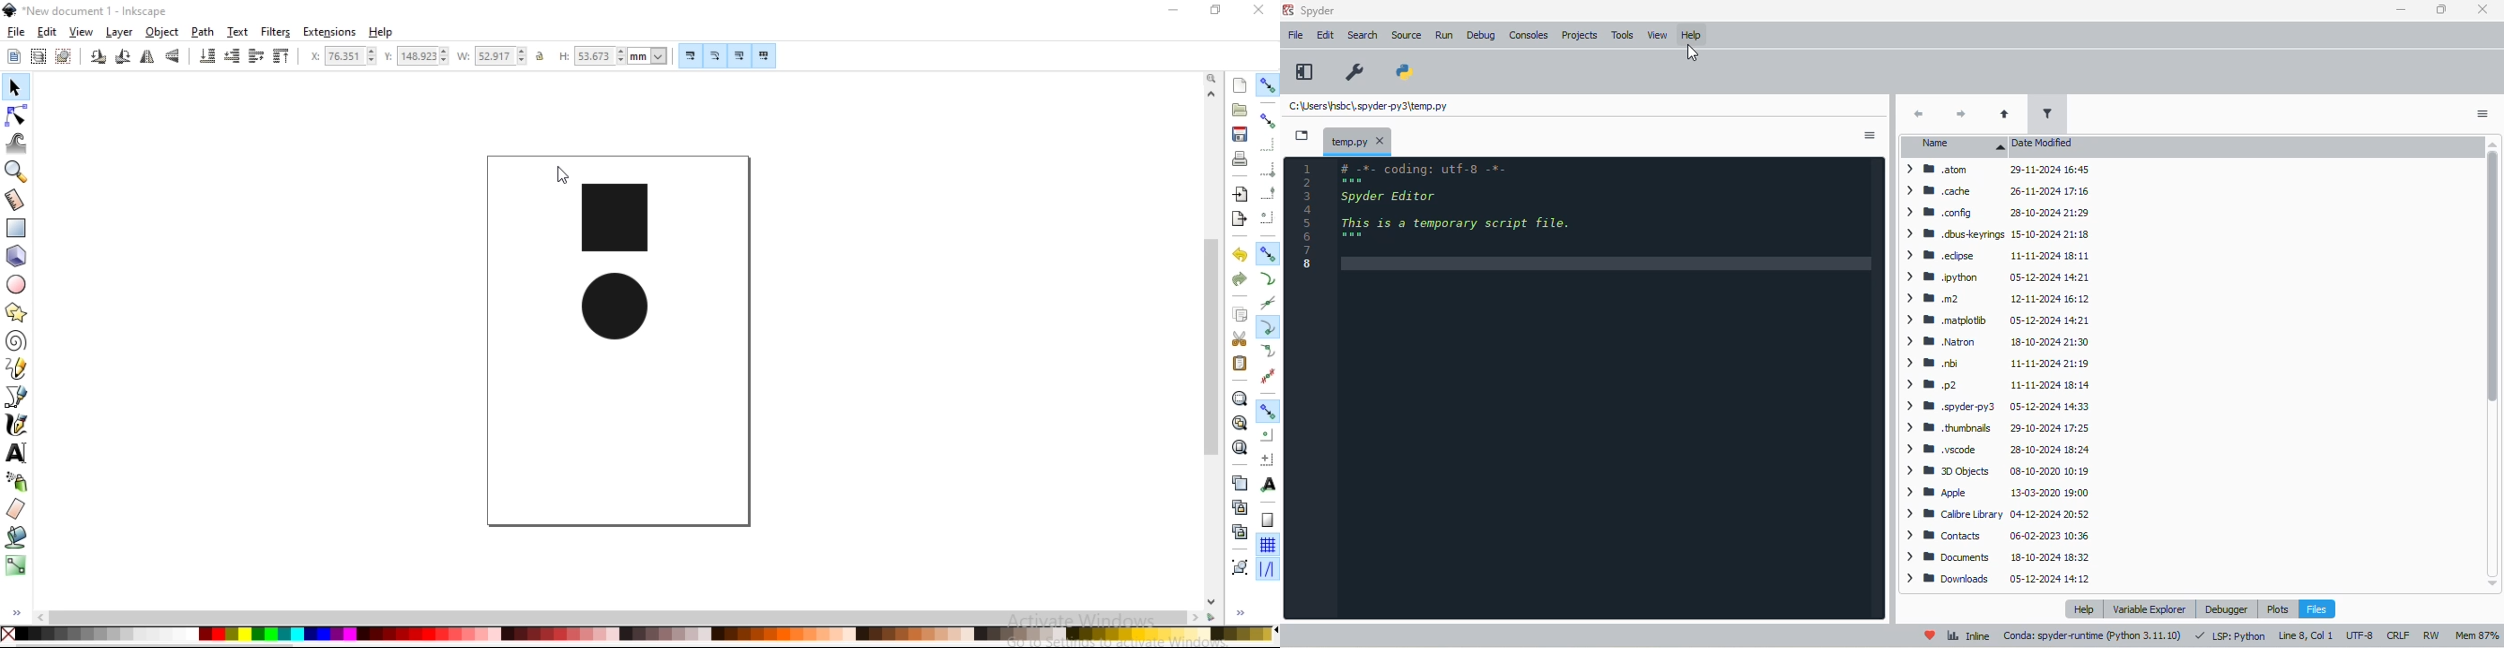  What do you see at coordinates (1444, 36) in the screenshot?
I see `run` at bounding box center [1444, 36].